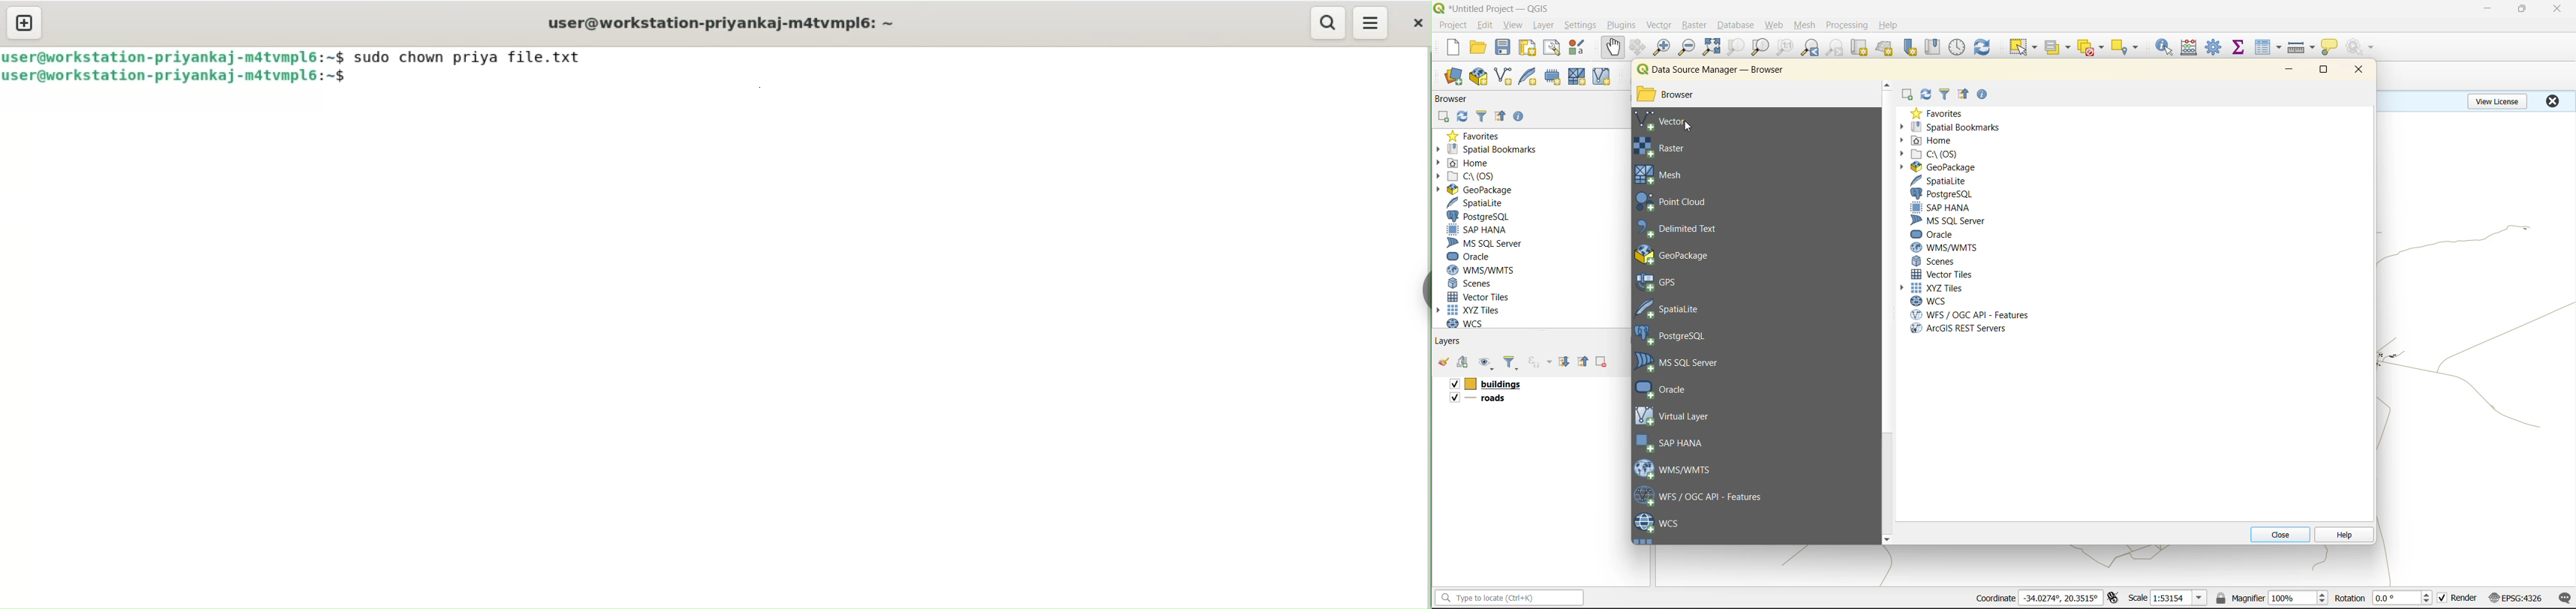  Describe the element at coordinates (2500, 100) in the screenshot. I see `view license` at that location.